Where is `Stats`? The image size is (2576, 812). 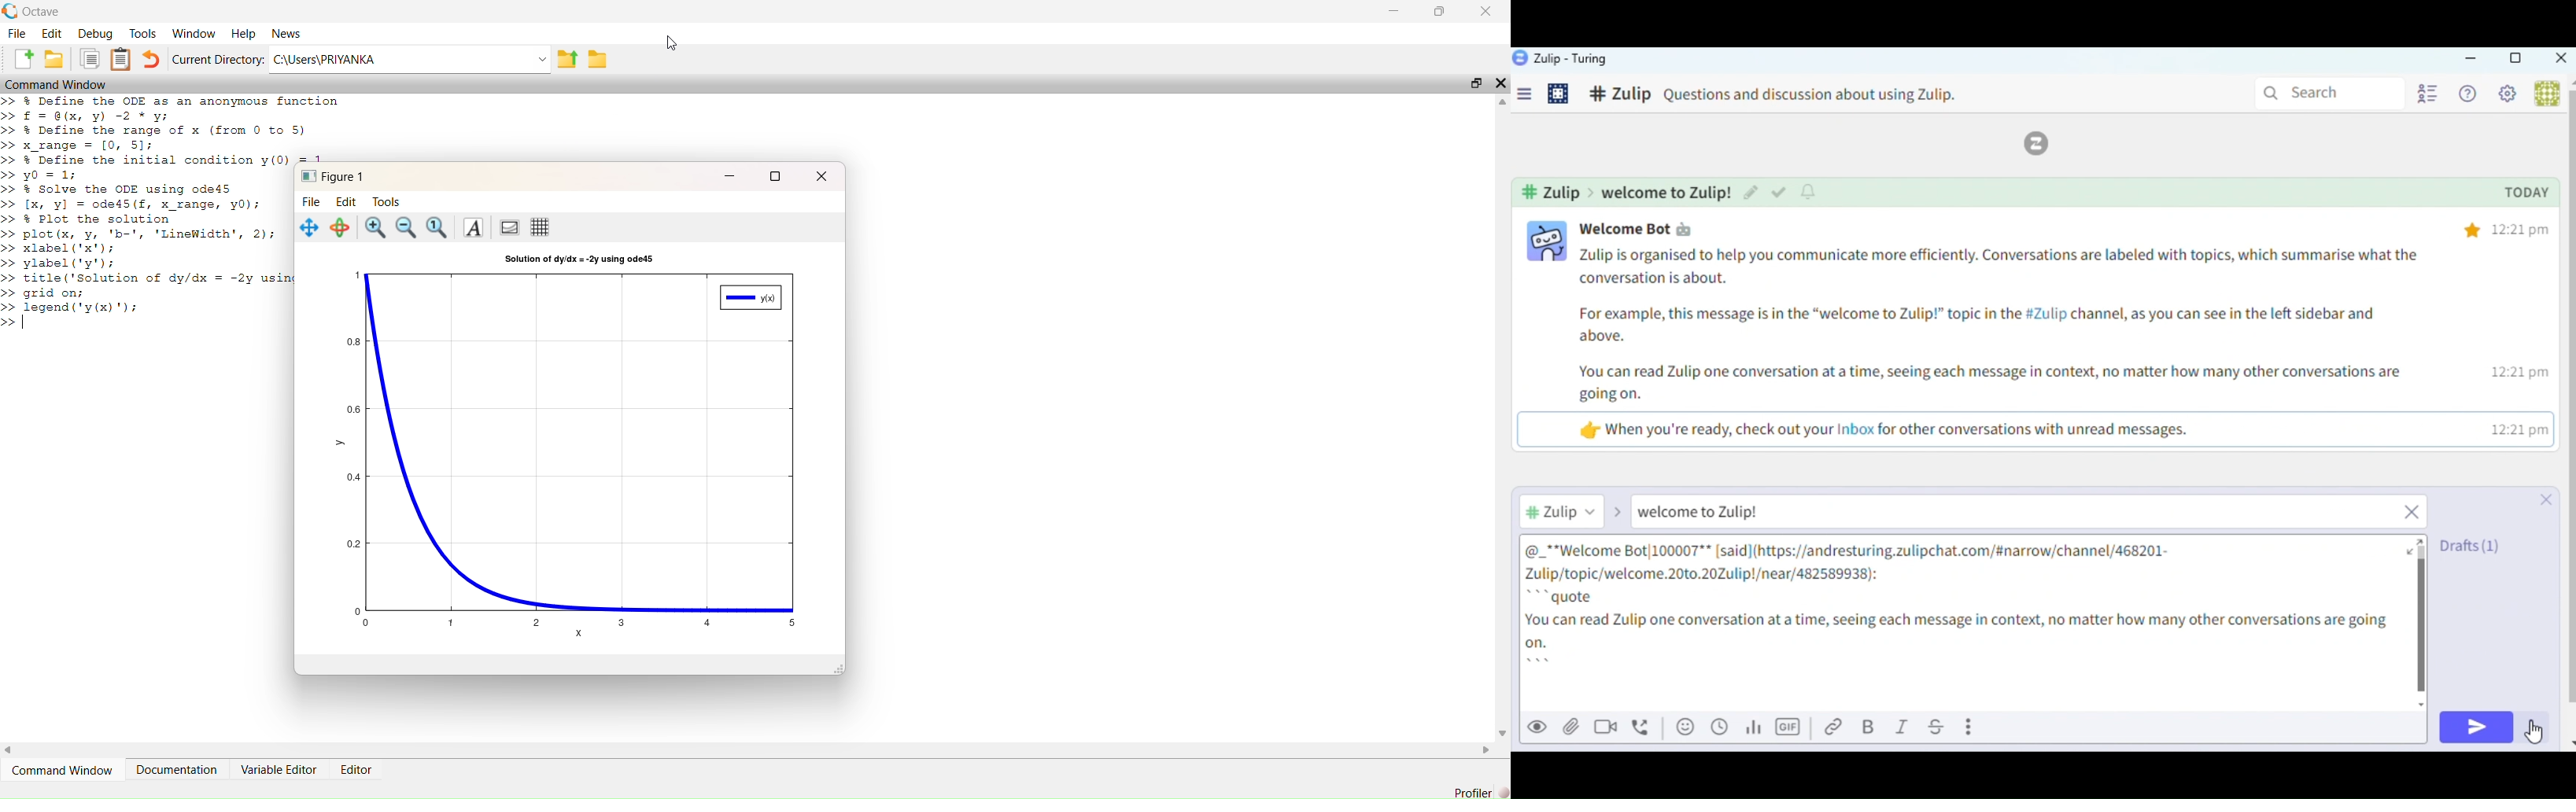
Stats is located at coordinates (1757, 728).